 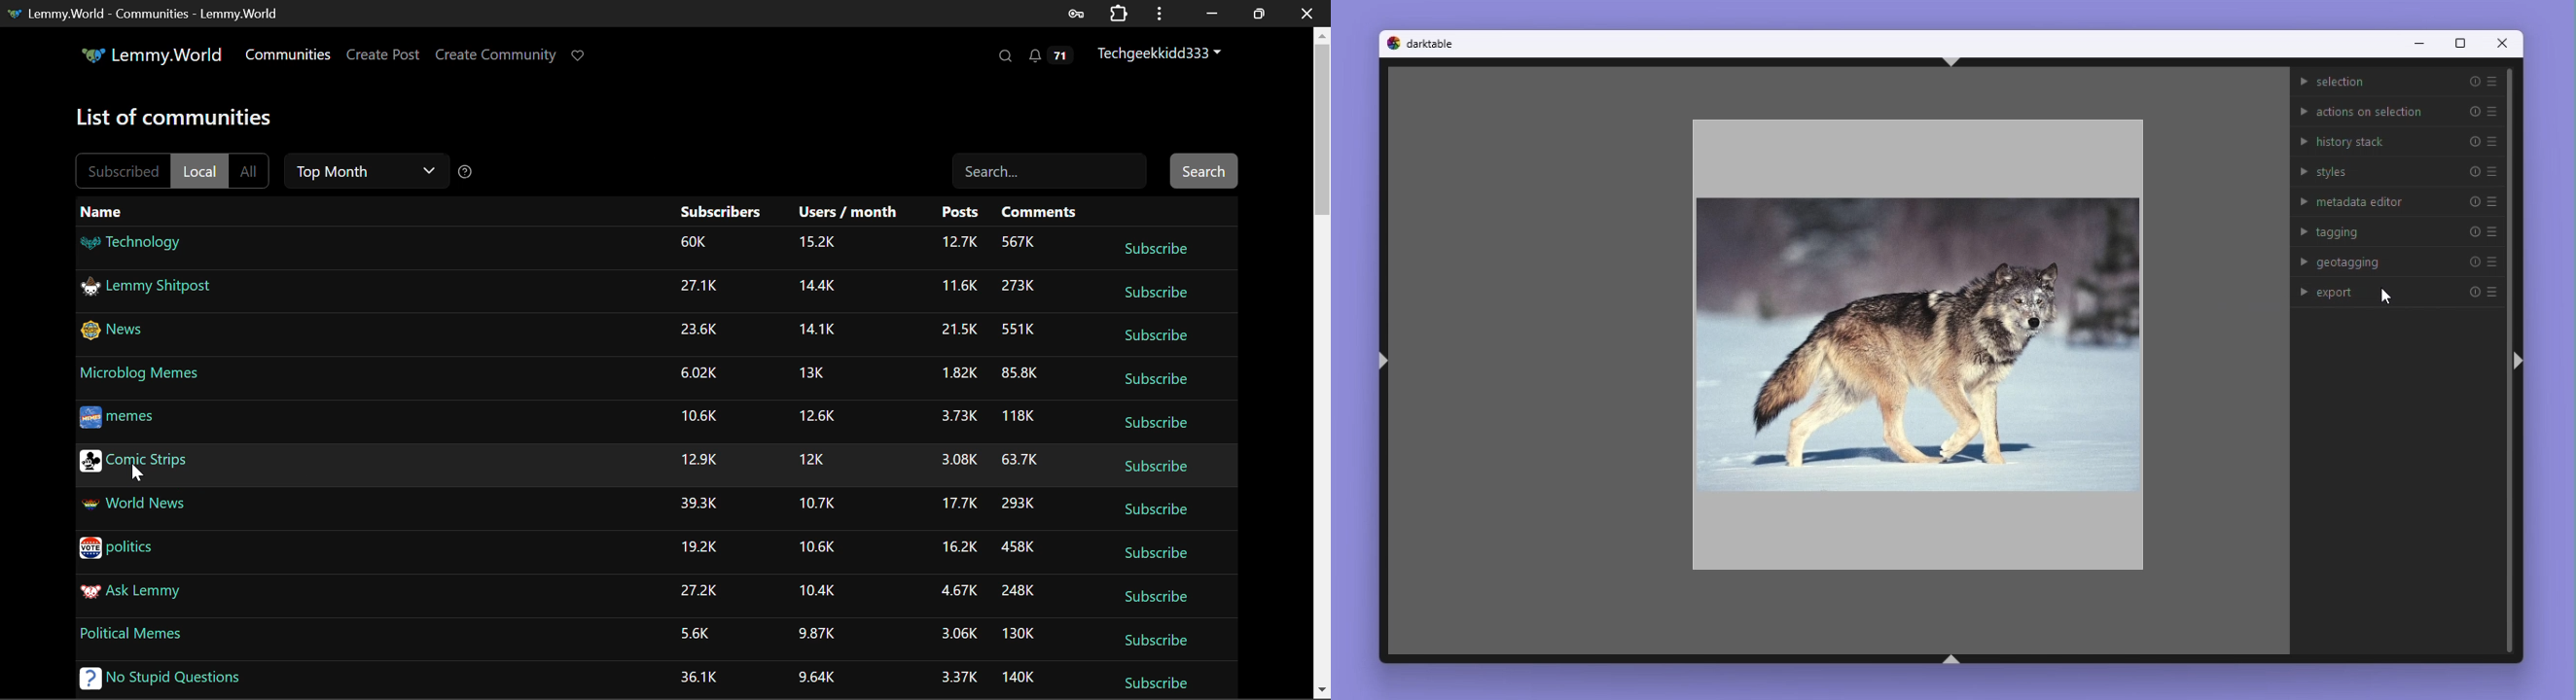 What do you see at coordinates (103, 211) in the screenshot?
I see `Name` at bounding box center [103, 211].